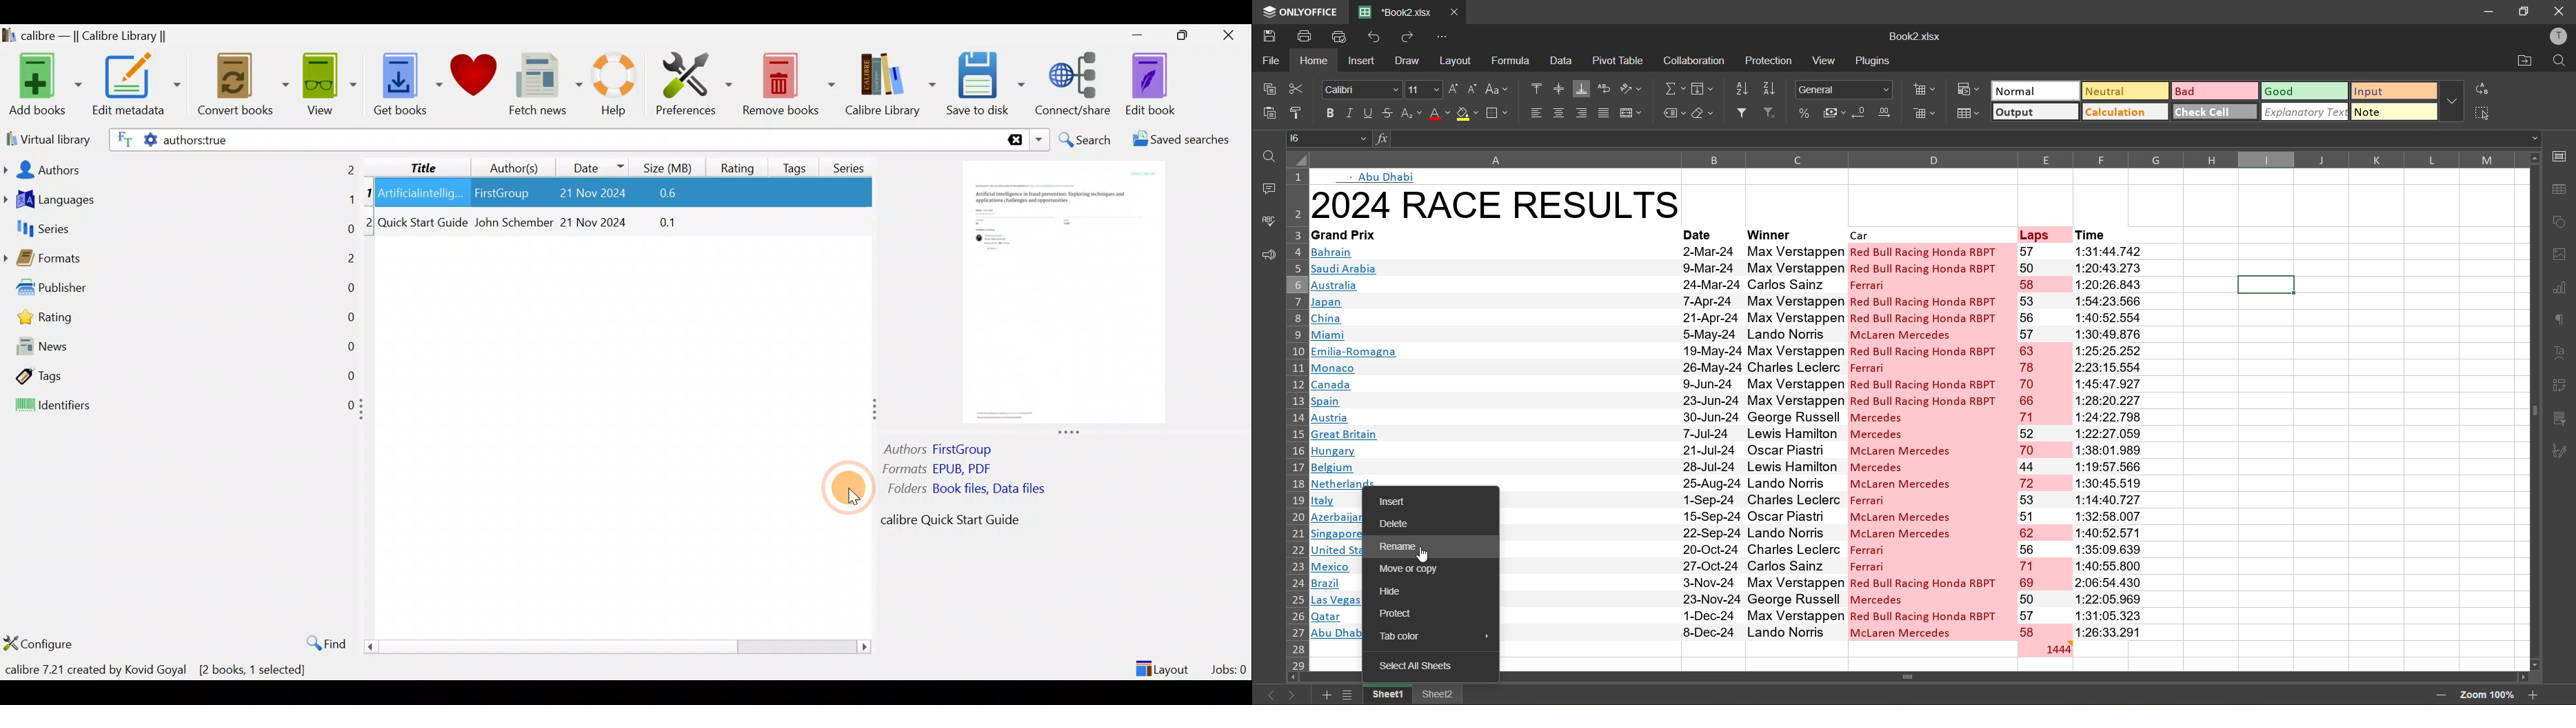 The image size is (2576, 728). Describe the element at coordinates (508, 164) in the screenshot. I see `Author(s)` at that location.